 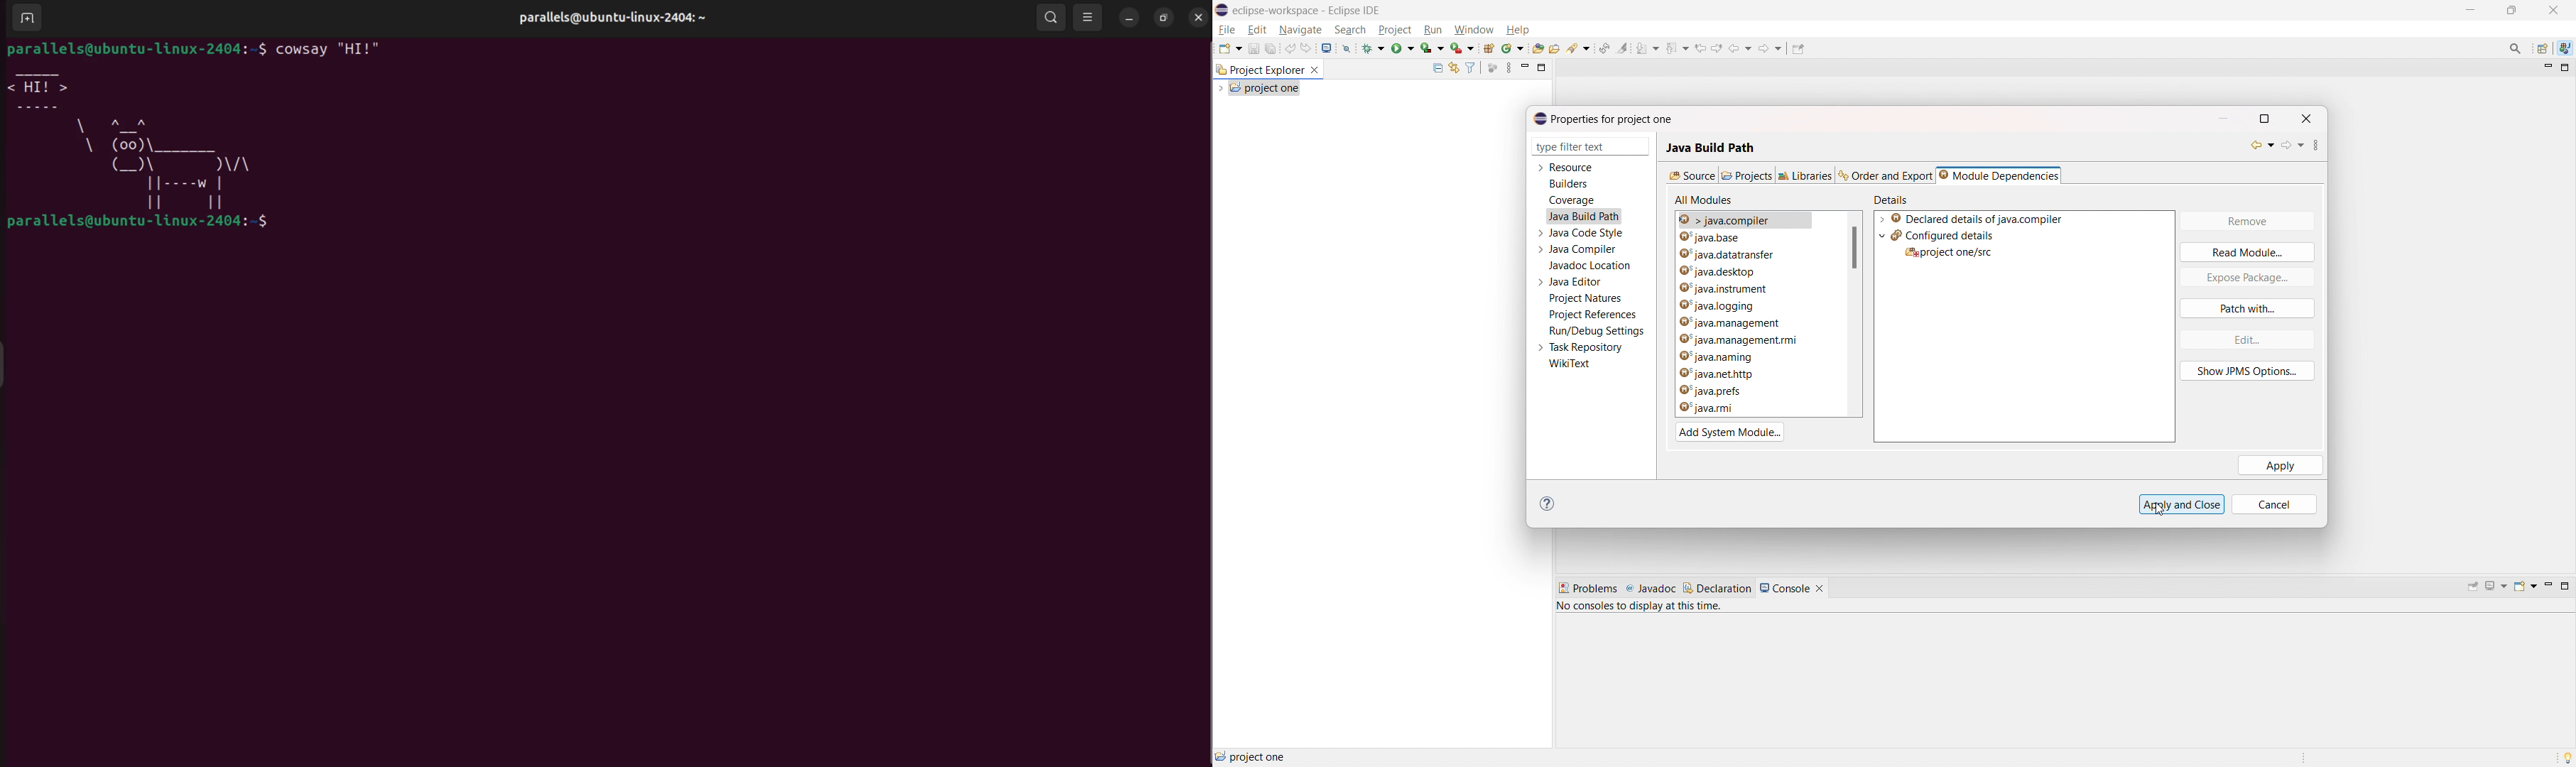 What do you see at coordinates (1200, 16) in the screenshot?
I see `close` at bounding box center [1200, 16].